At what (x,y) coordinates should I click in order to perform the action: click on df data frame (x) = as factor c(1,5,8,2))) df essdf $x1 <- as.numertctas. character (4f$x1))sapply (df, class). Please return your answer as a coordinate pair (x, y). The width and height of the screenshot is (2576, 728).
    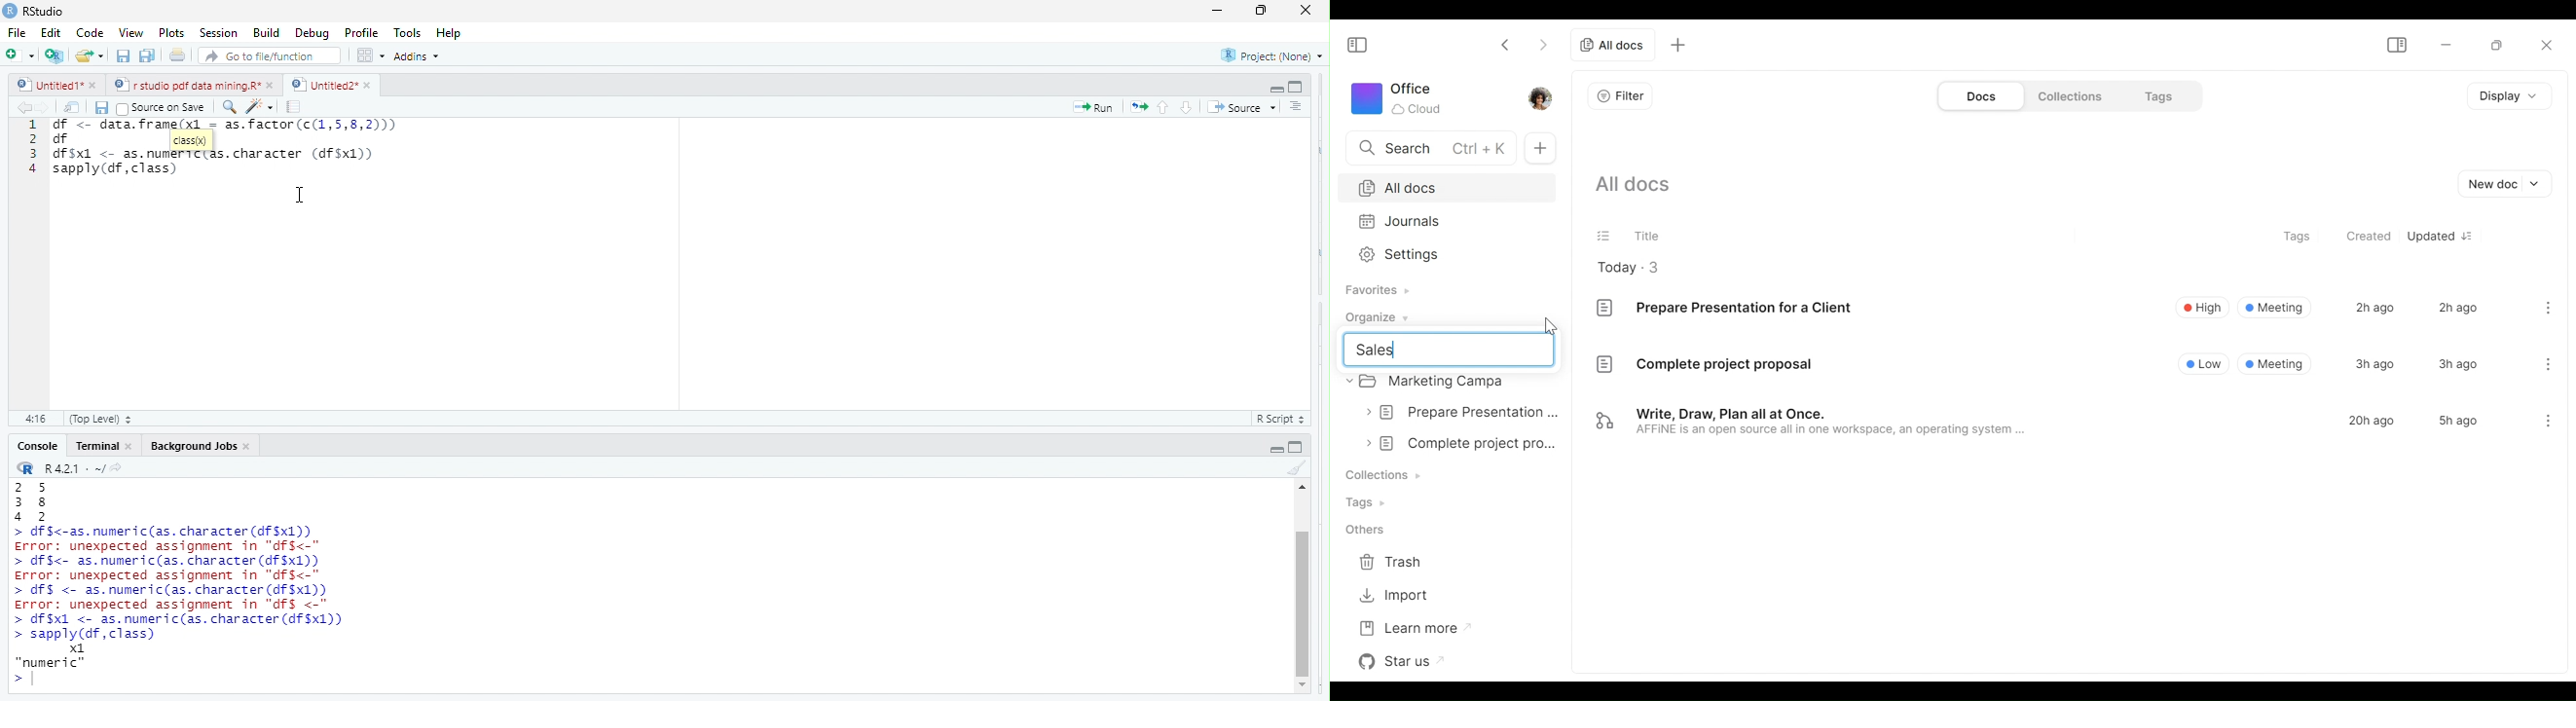
    Looking at the image, I should click on (250, 149).